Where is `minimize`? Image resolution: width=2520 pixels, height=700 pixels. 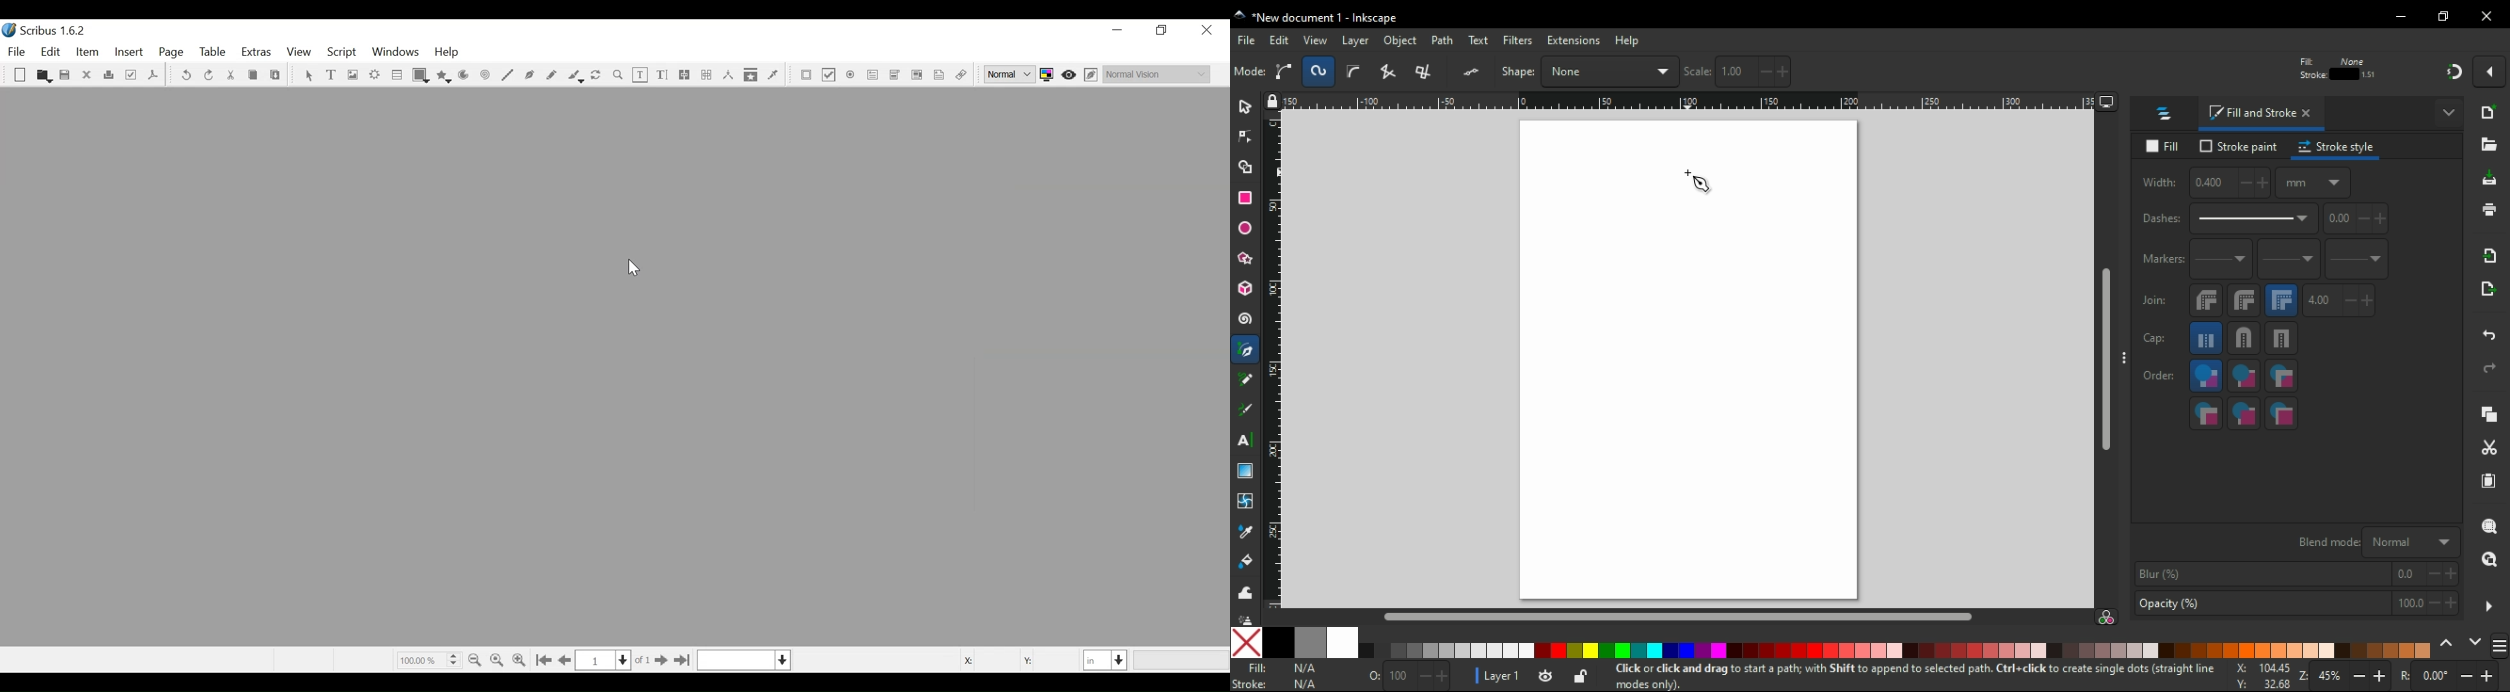
minimize is located at coordinates (1117, 30).